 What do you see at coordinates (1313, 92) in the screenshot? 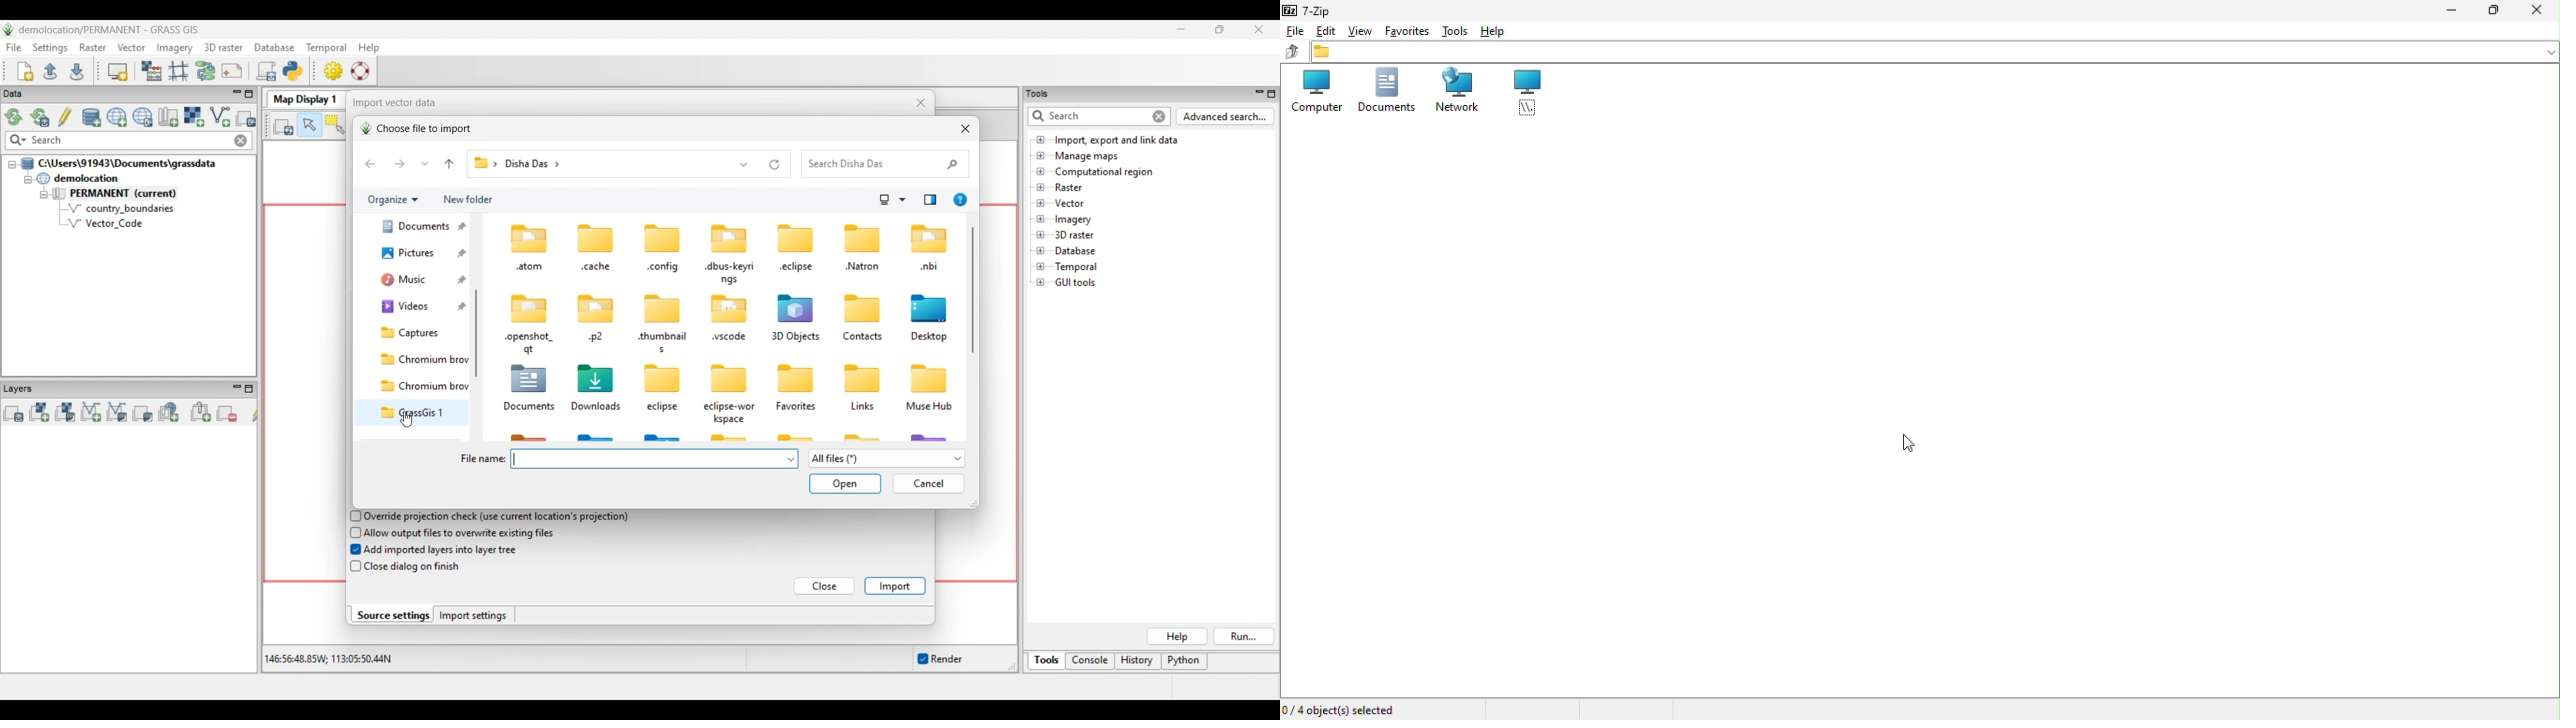
I see `Computer` at bounding box center [1313, 92].